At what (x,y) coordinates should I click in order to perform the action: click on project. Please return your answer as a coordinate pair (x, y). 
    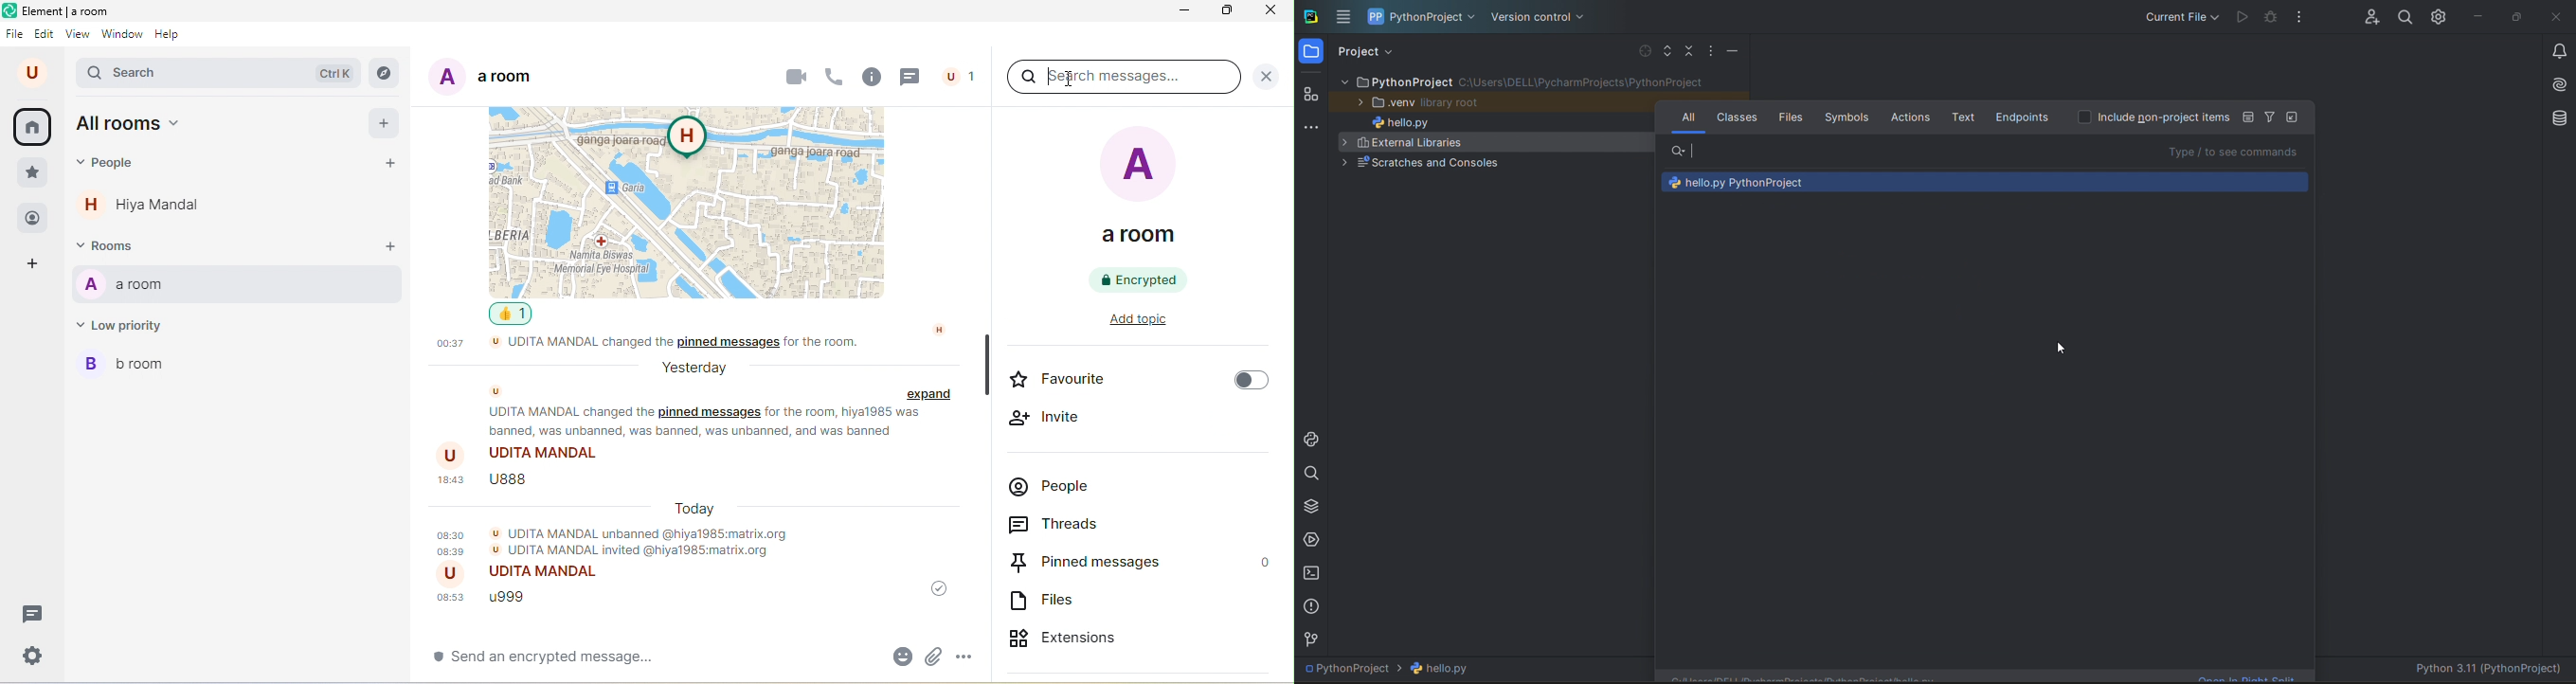
    Looking at the image, I should click on (1422, 17).